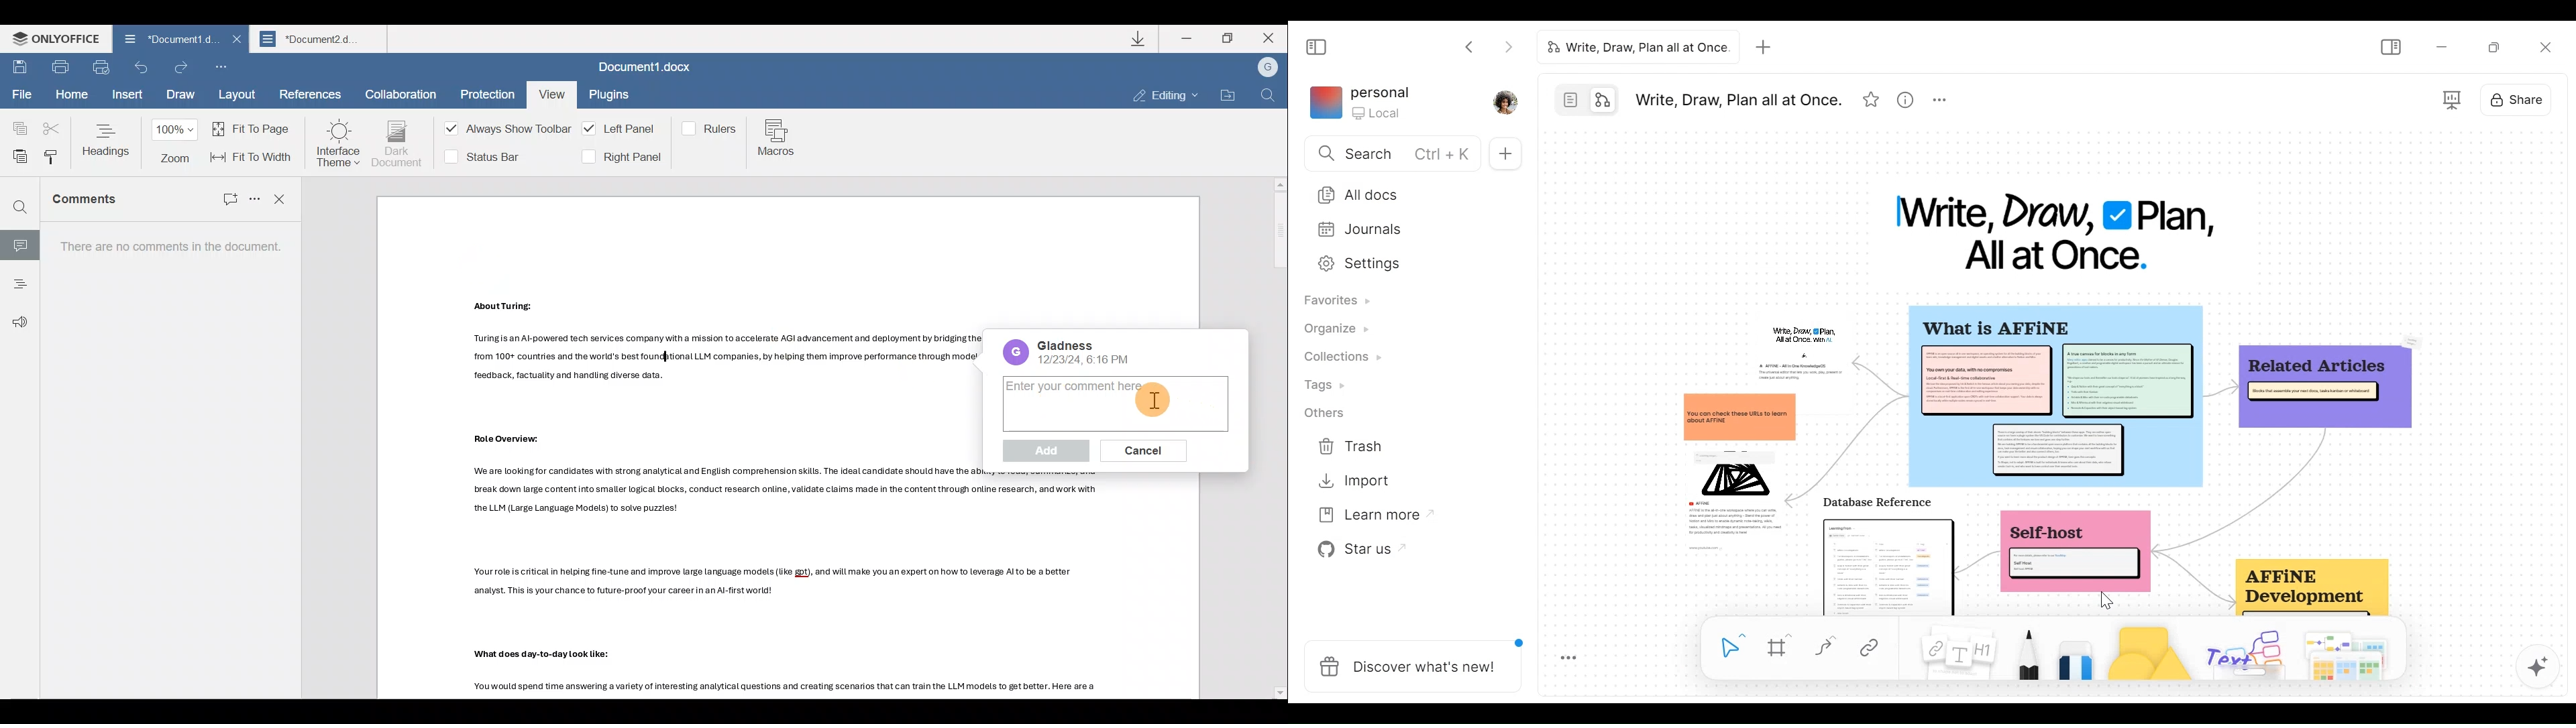  I want to click on Minimize, so click(1188, 38).